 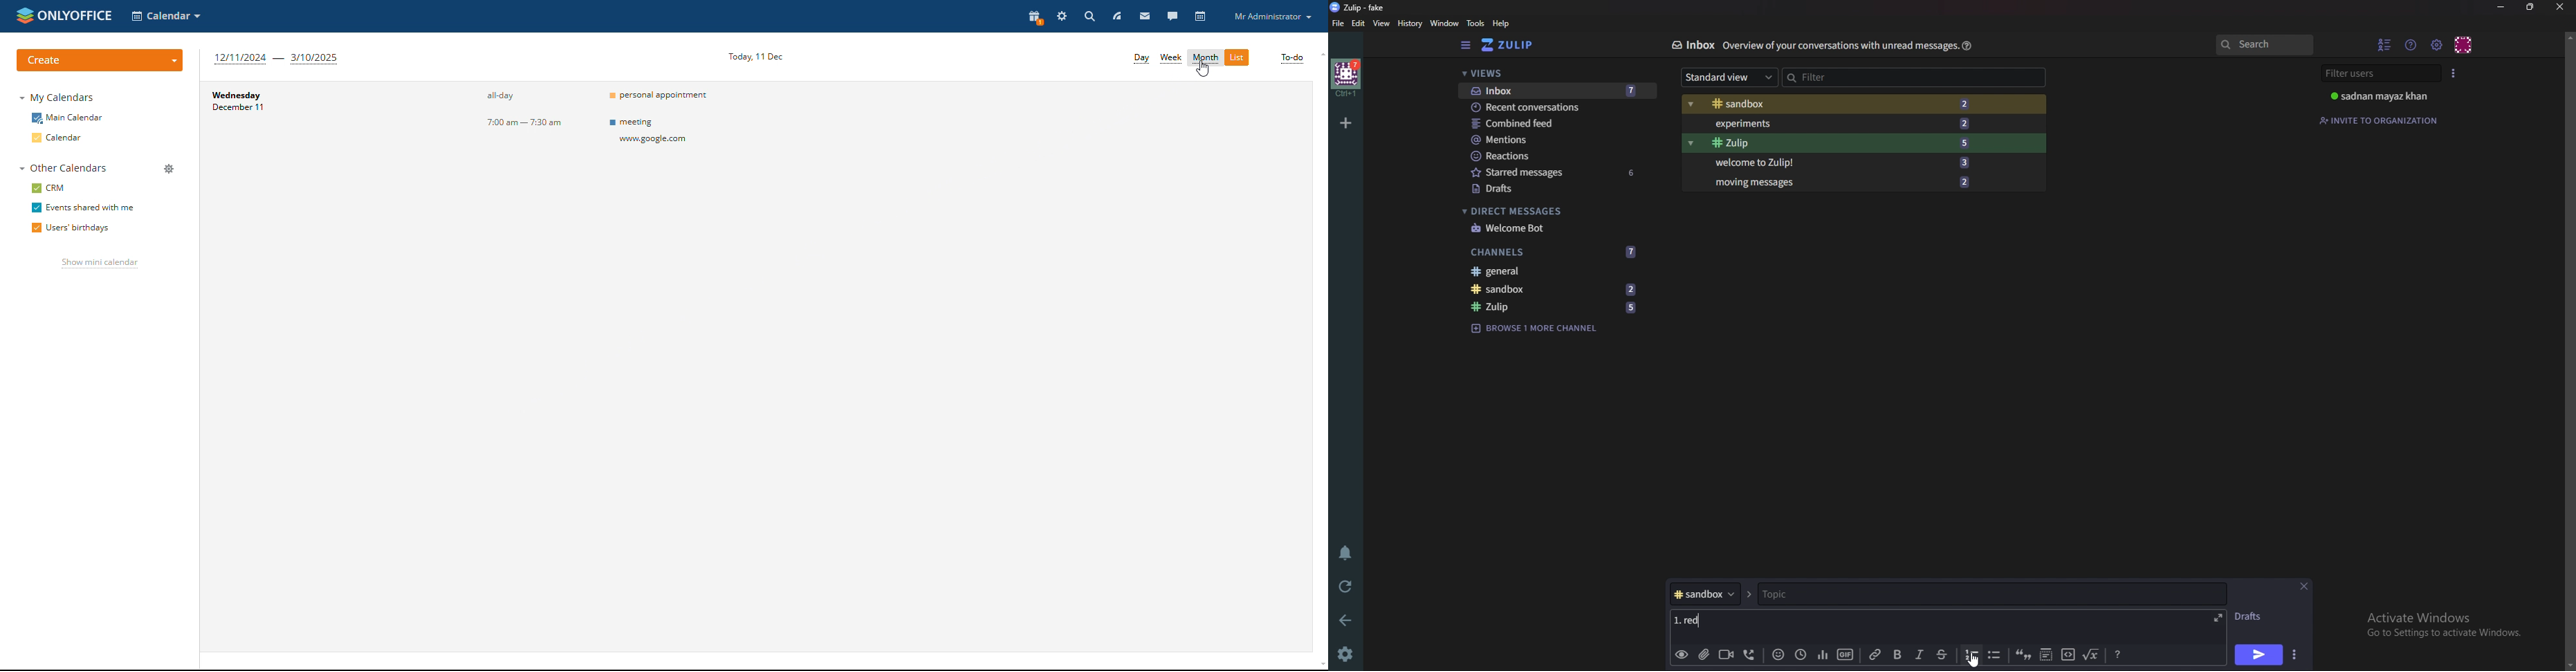 I want to click on topic, so click(x=1821, y=594).